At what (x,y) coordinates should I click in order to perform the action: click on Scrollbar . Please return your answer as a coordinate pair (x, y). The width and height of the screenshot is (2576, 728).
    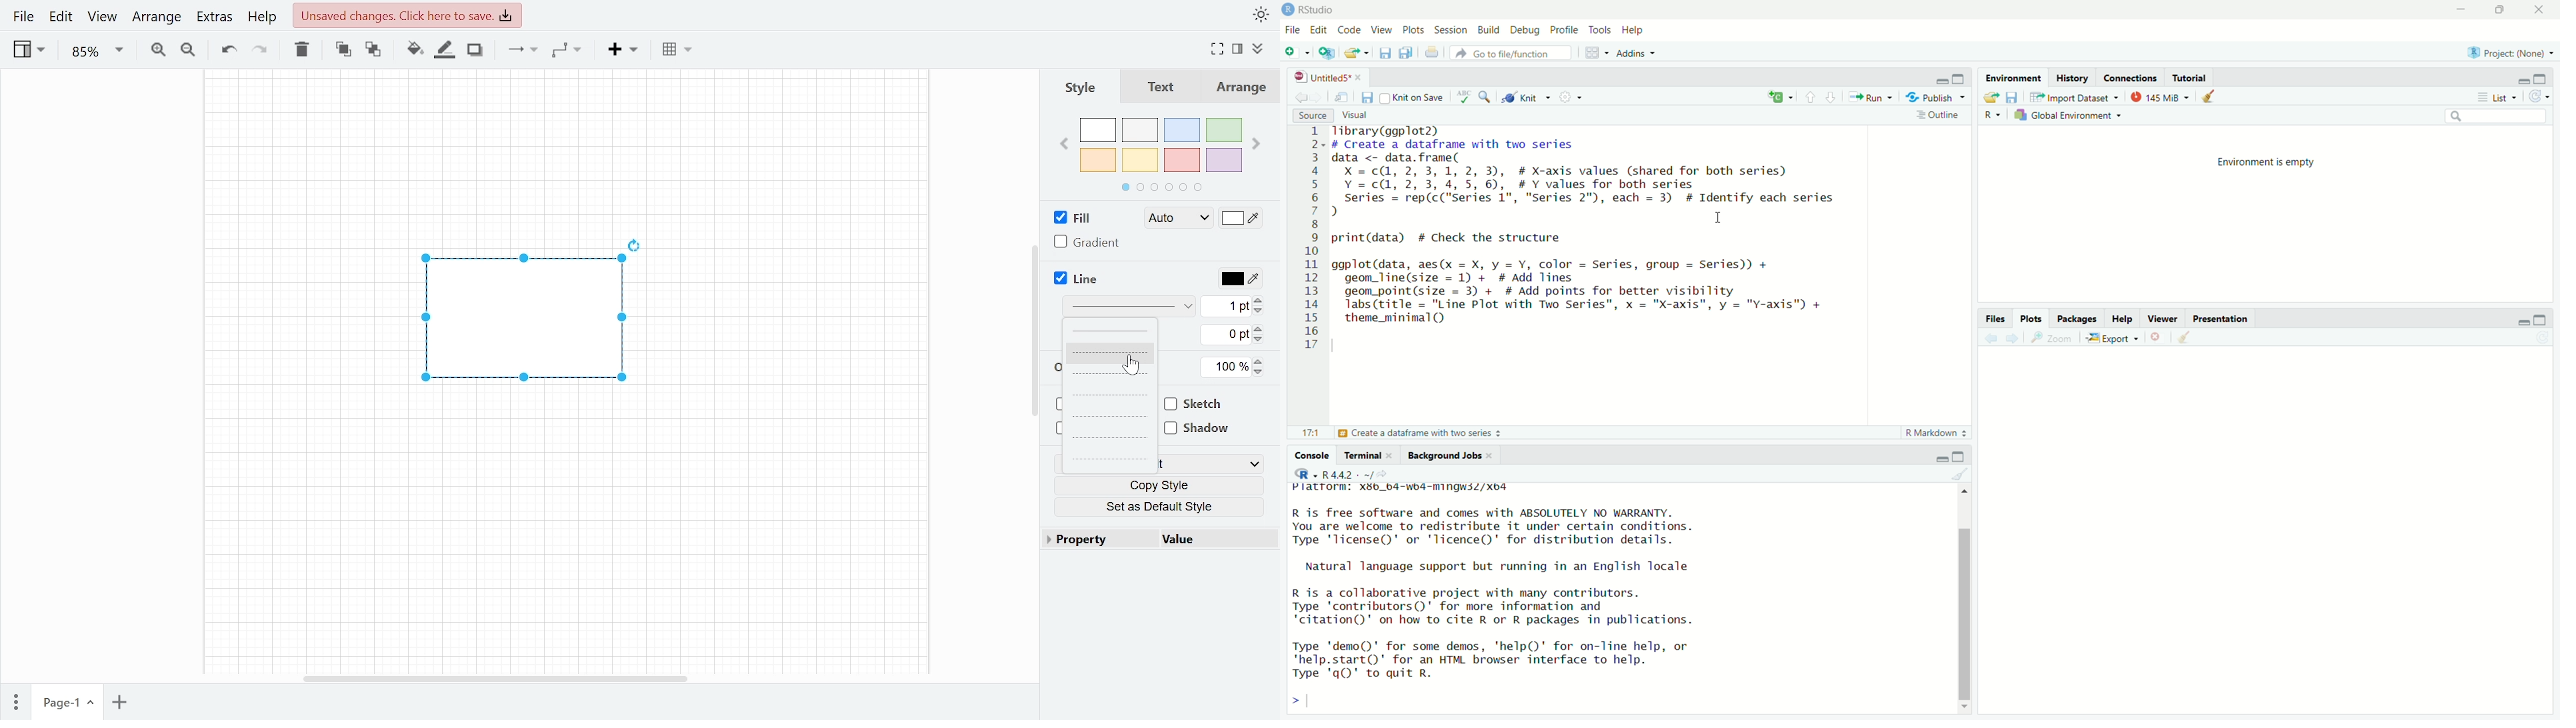
    Looking at the image, I should click on (1965, 603).